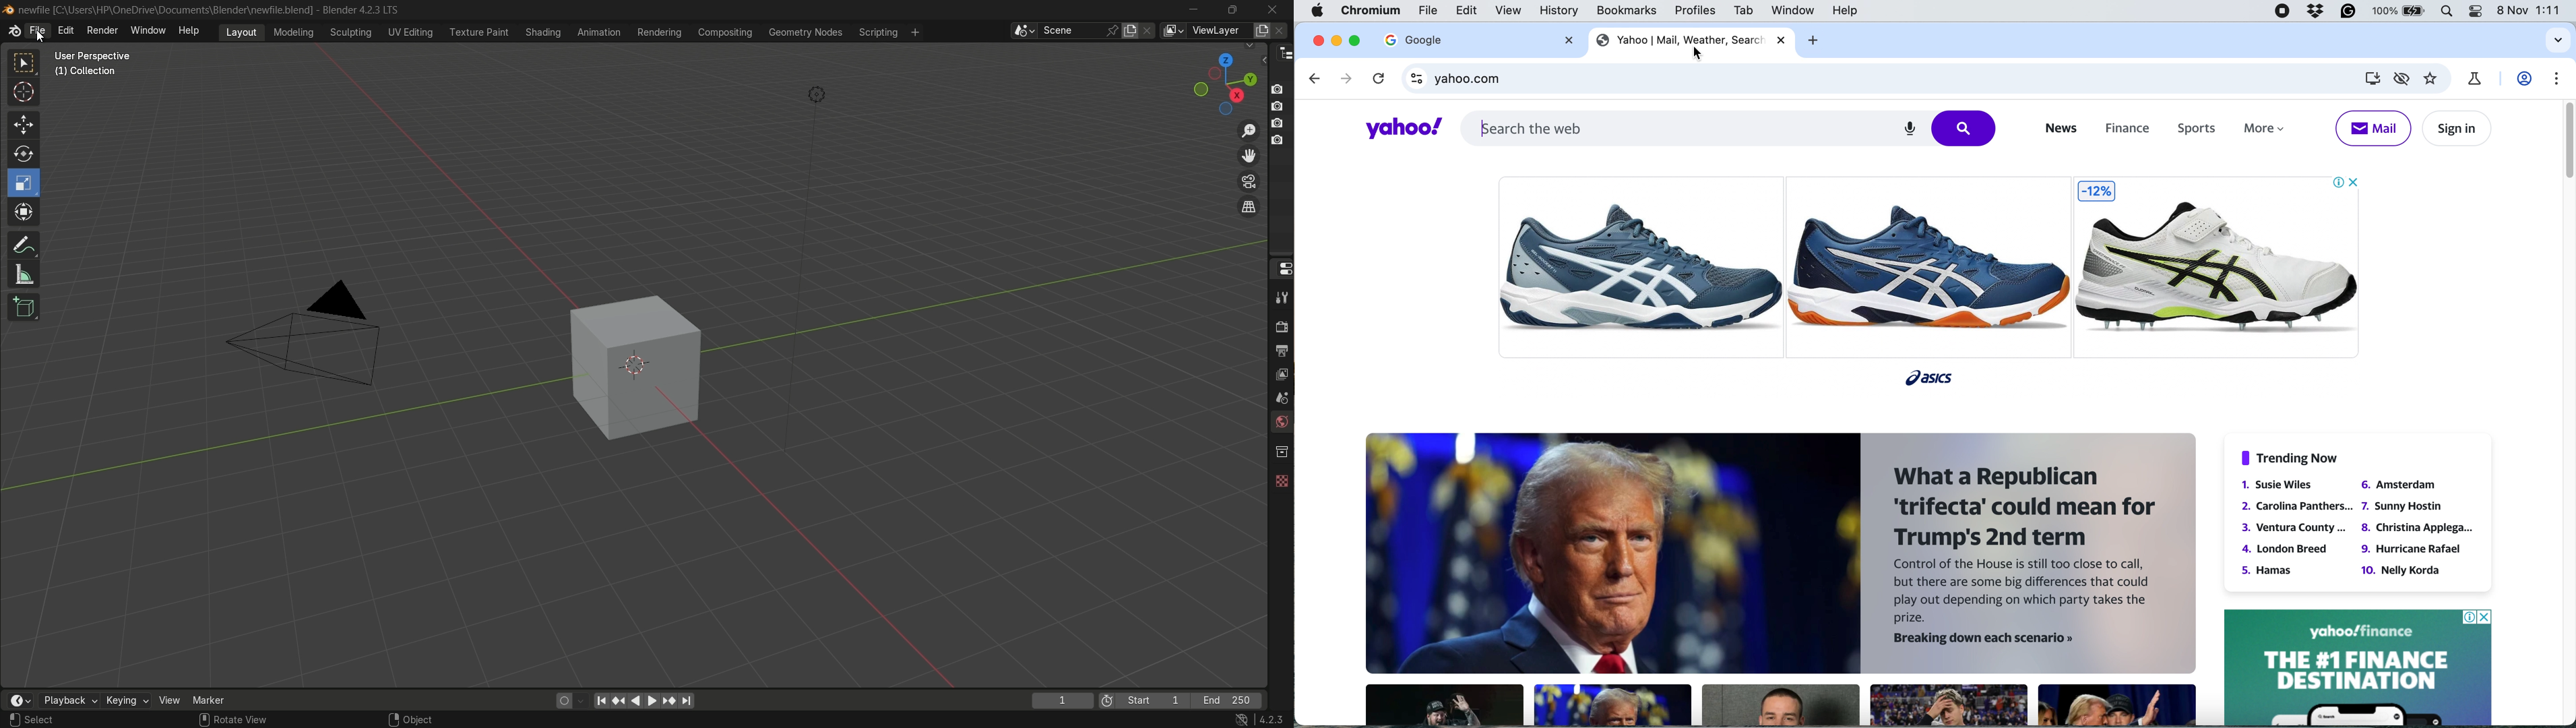  I want to click on help menu, so click(192, 30).